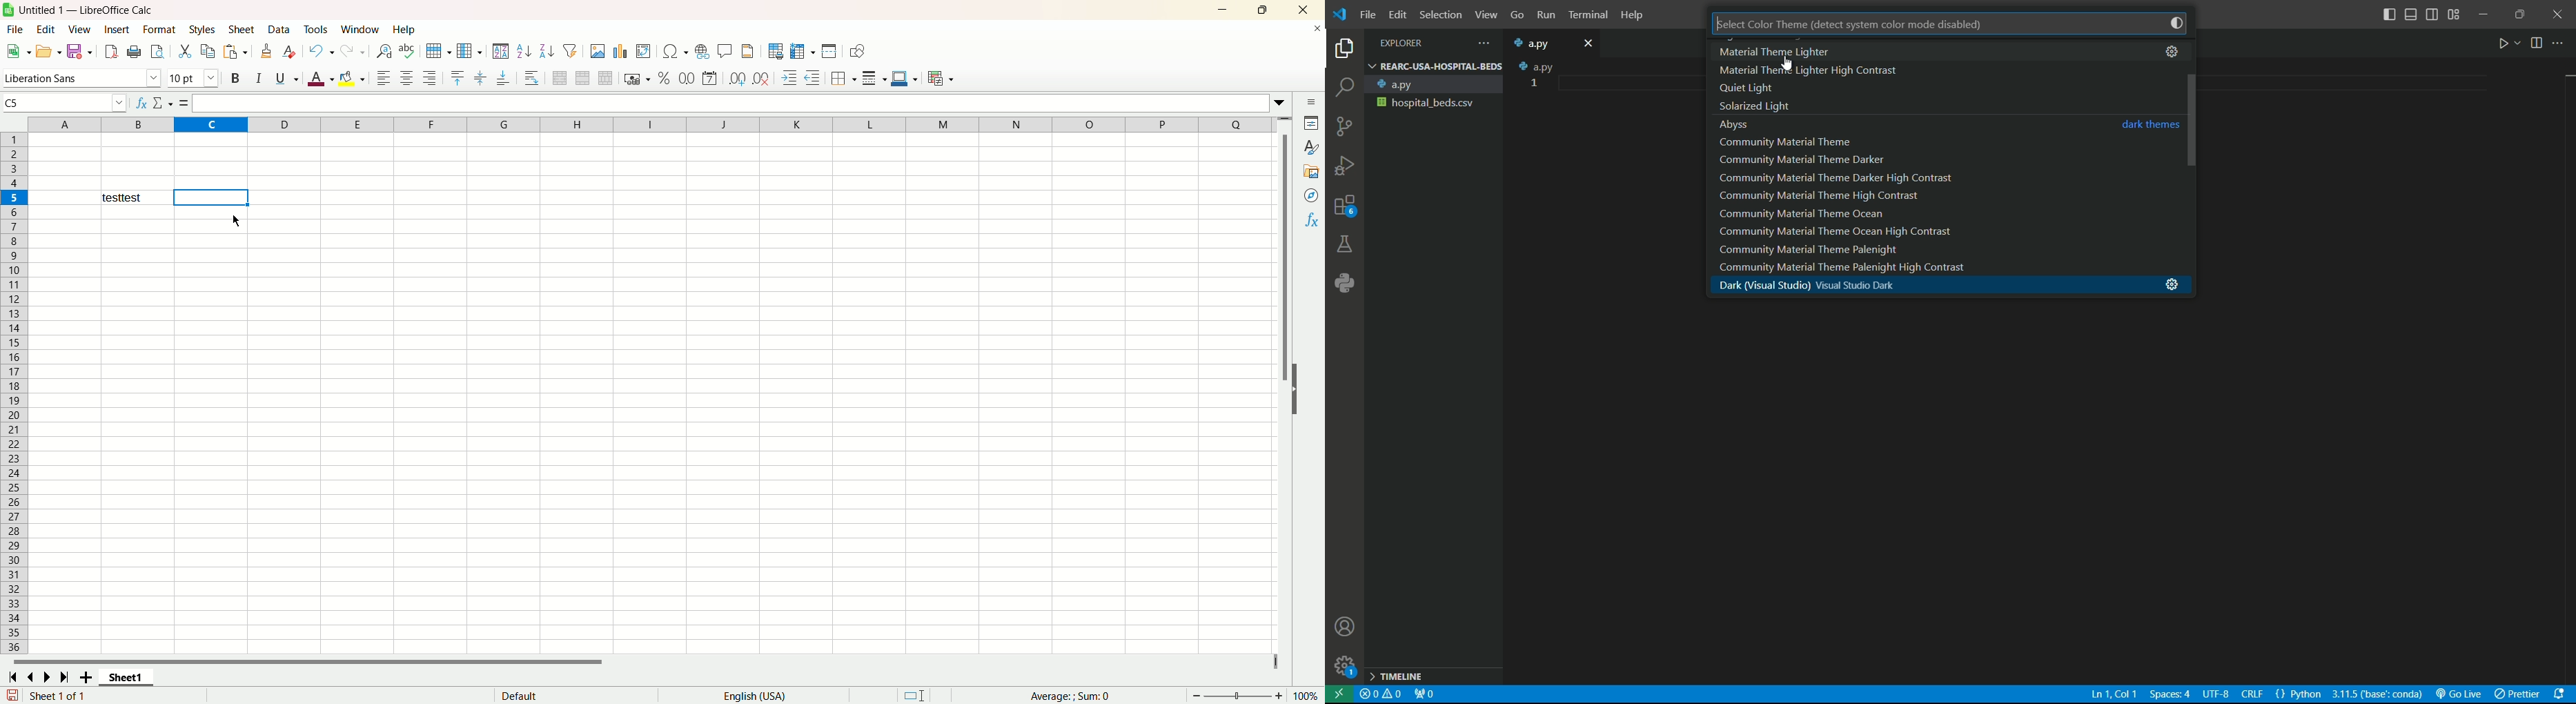 The image size is (2576, 728). What do you see at coordinates (666, 78) in the screenshot?
I see `format as percent` at bounding box center [666, 78].